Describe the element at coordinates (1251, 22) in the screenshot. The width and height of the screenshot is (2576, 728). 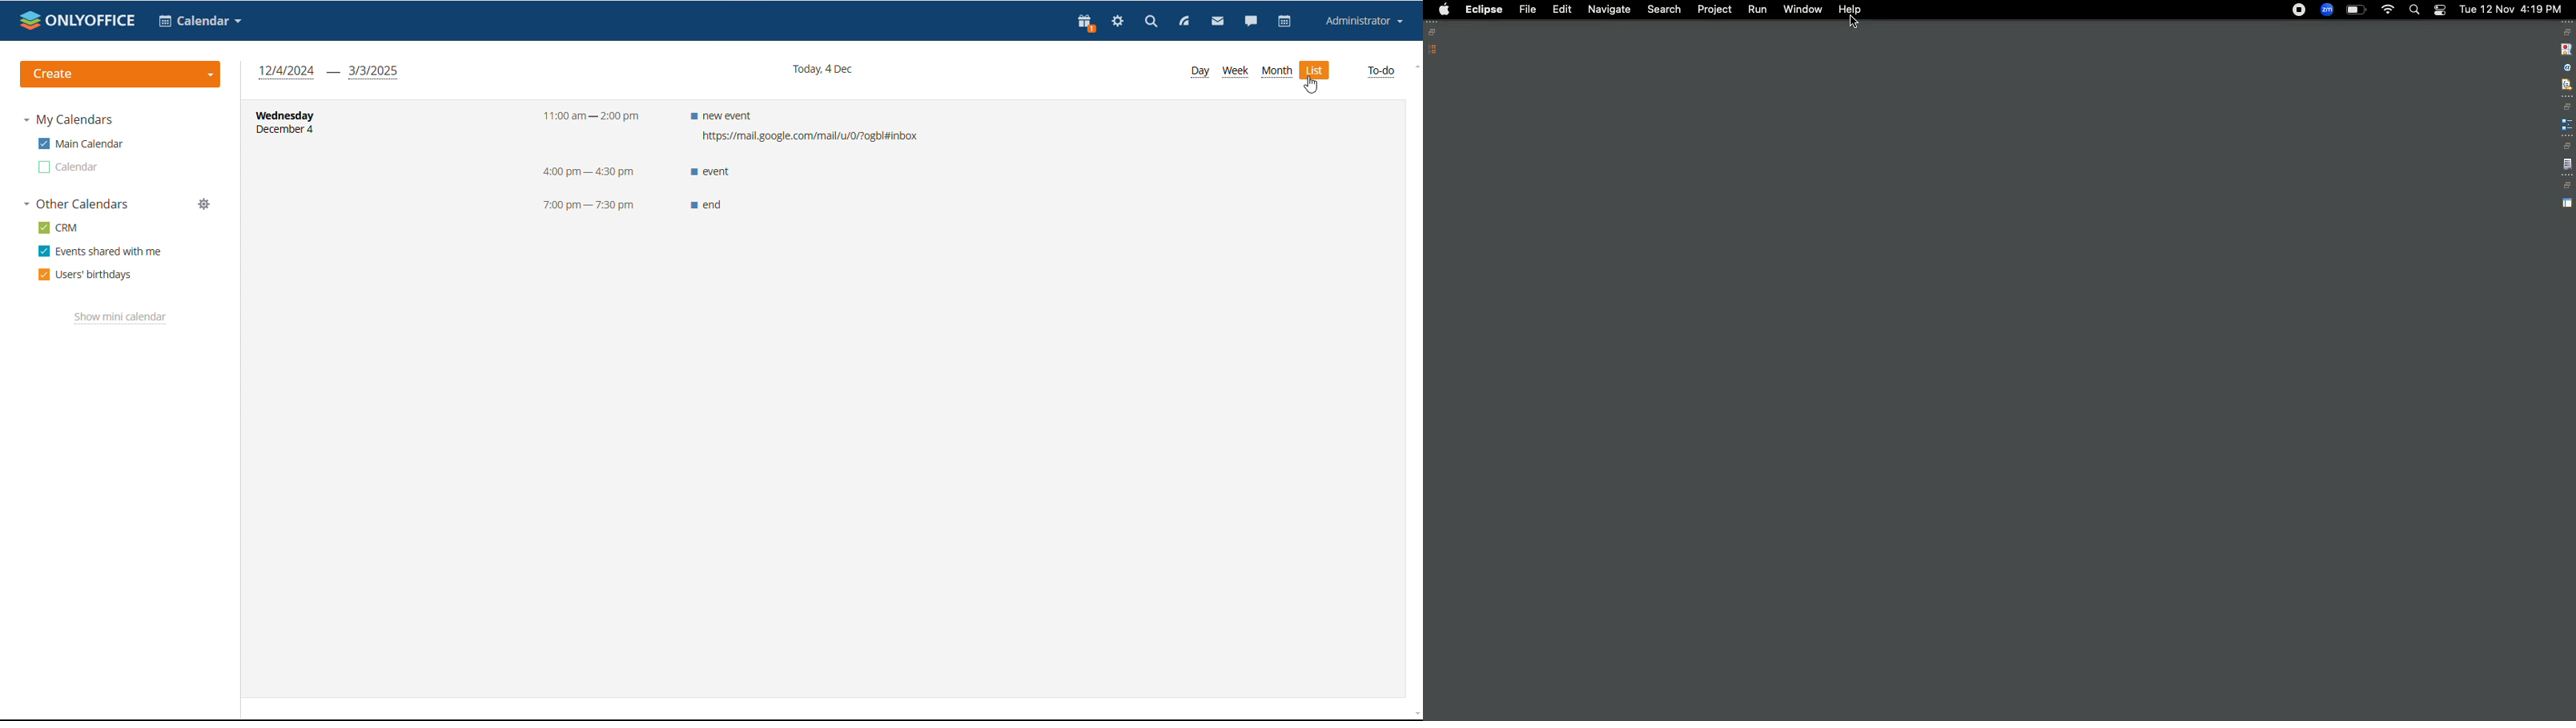
I see `chat` at that location.